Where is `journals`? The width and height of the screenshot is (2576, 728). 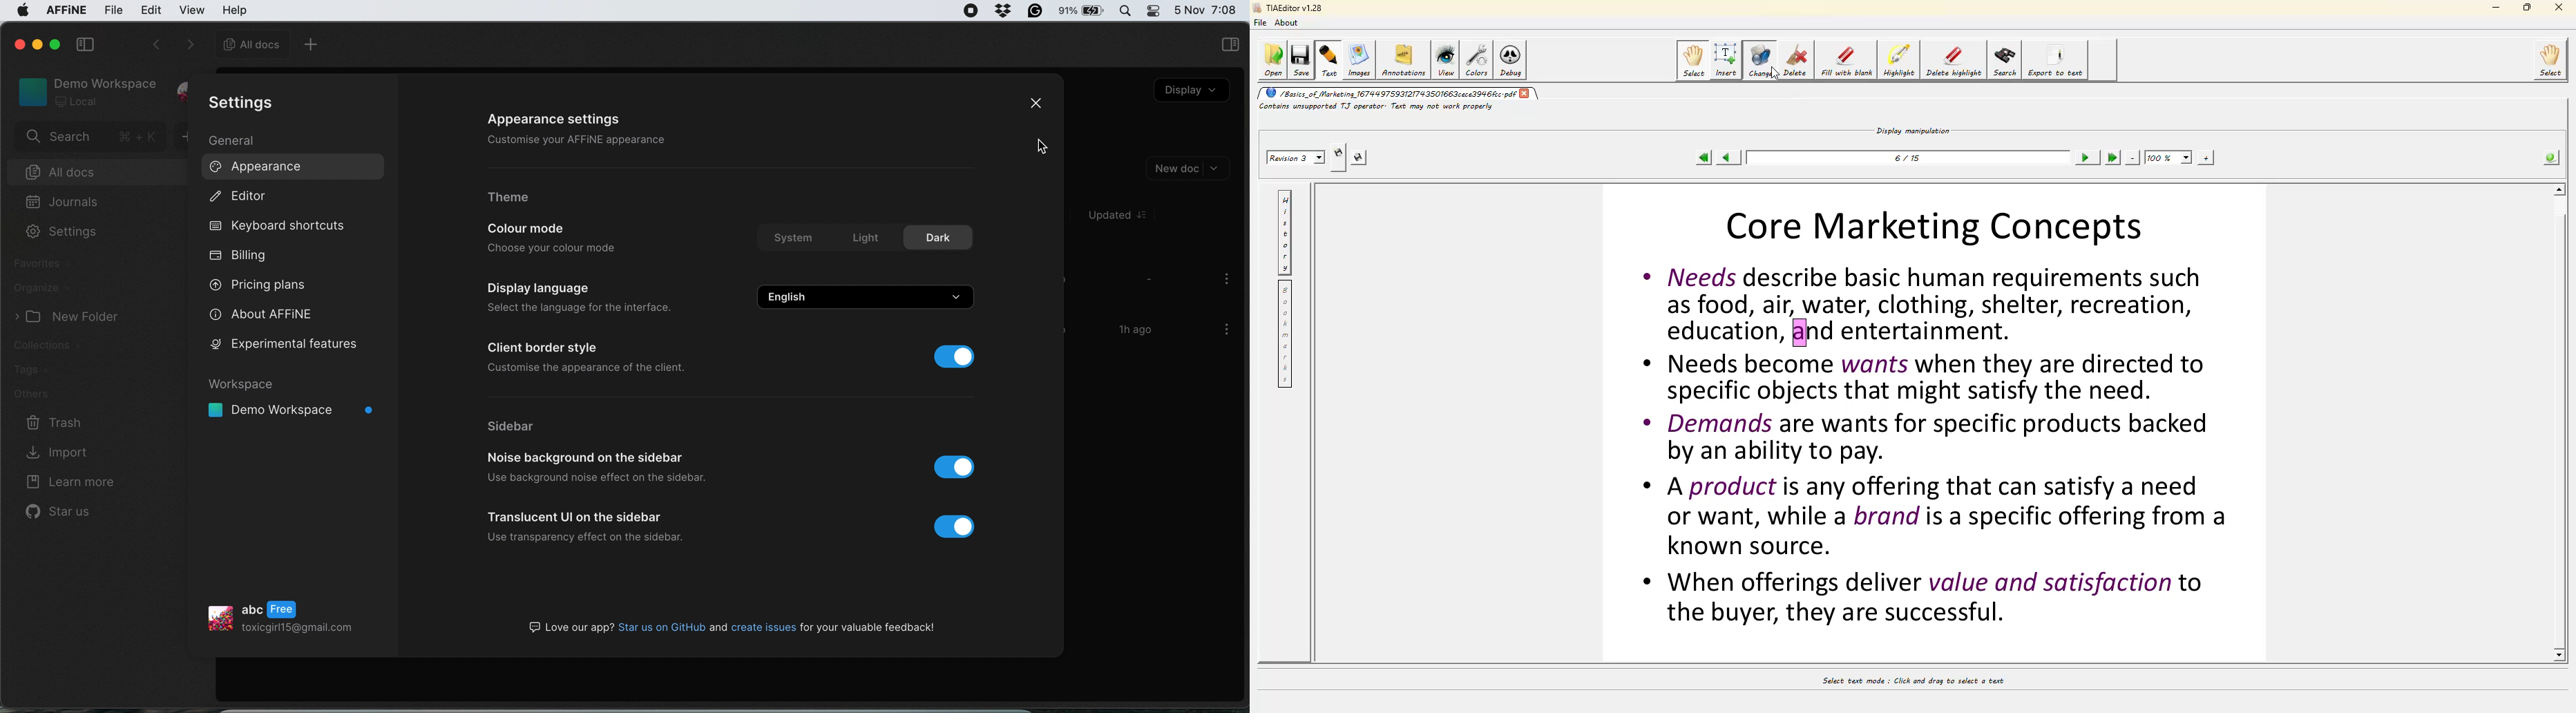
journals is located at coordinates (63, 201).